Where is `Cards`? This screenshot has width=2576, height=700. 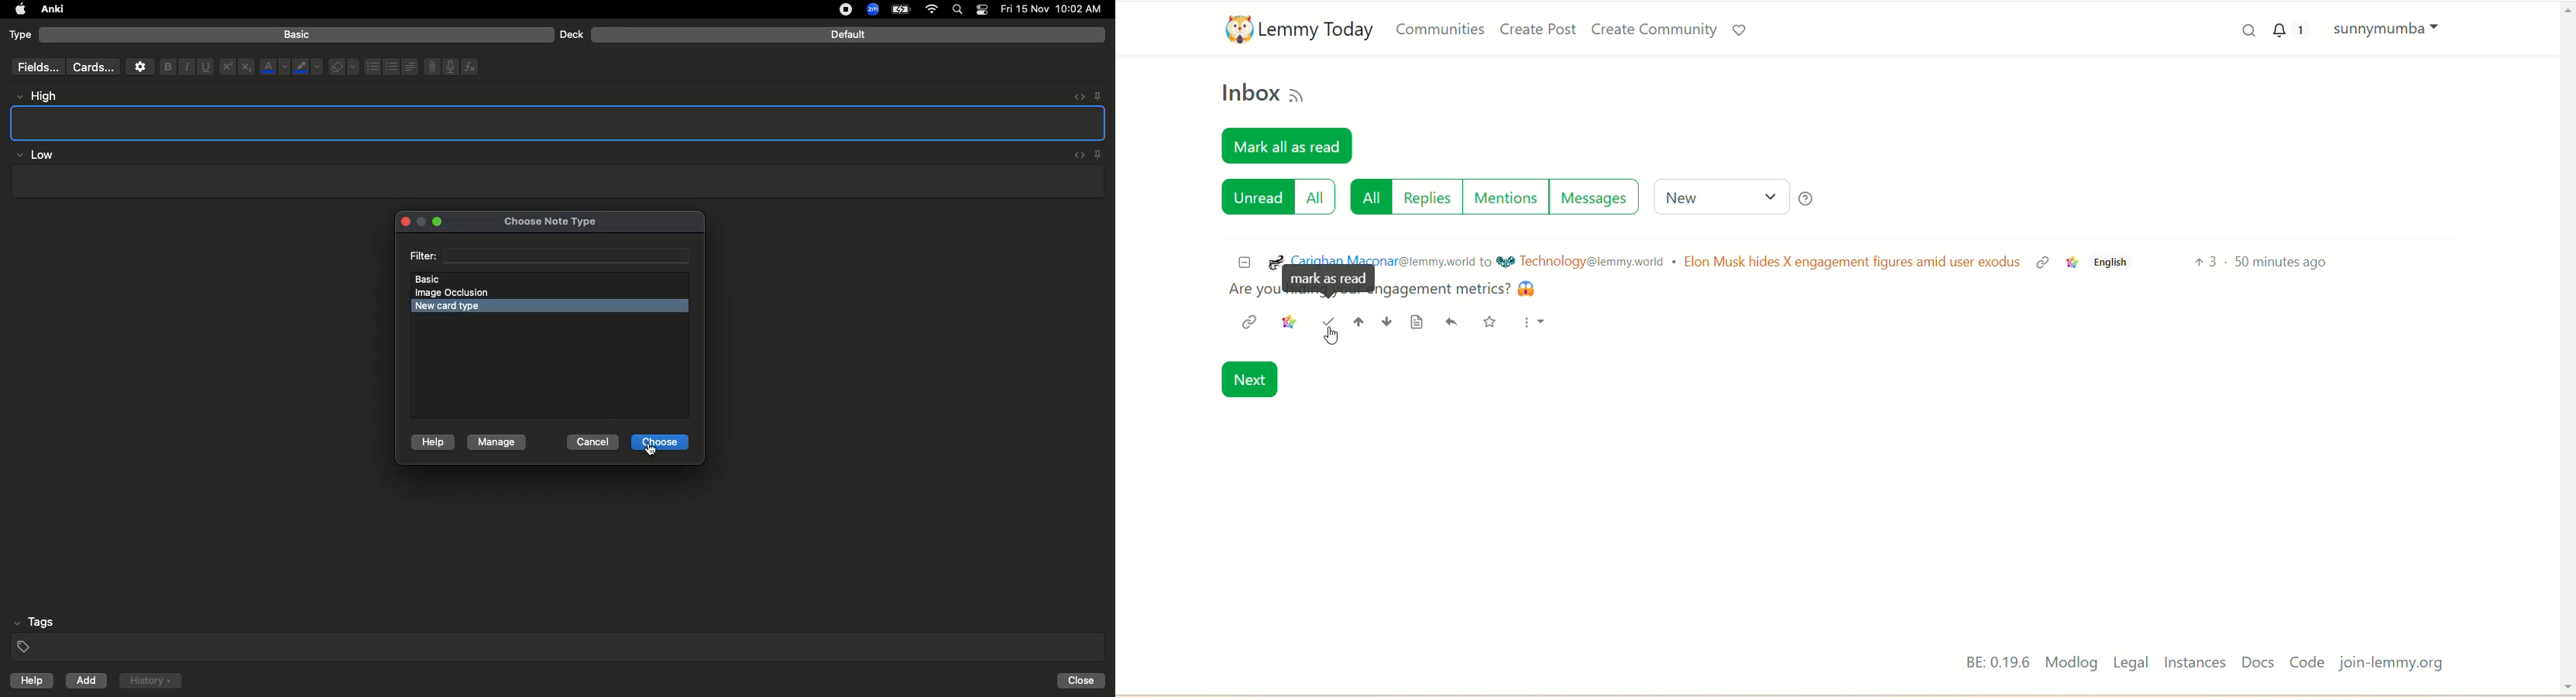 Cards is located at coordinates (93, 67).